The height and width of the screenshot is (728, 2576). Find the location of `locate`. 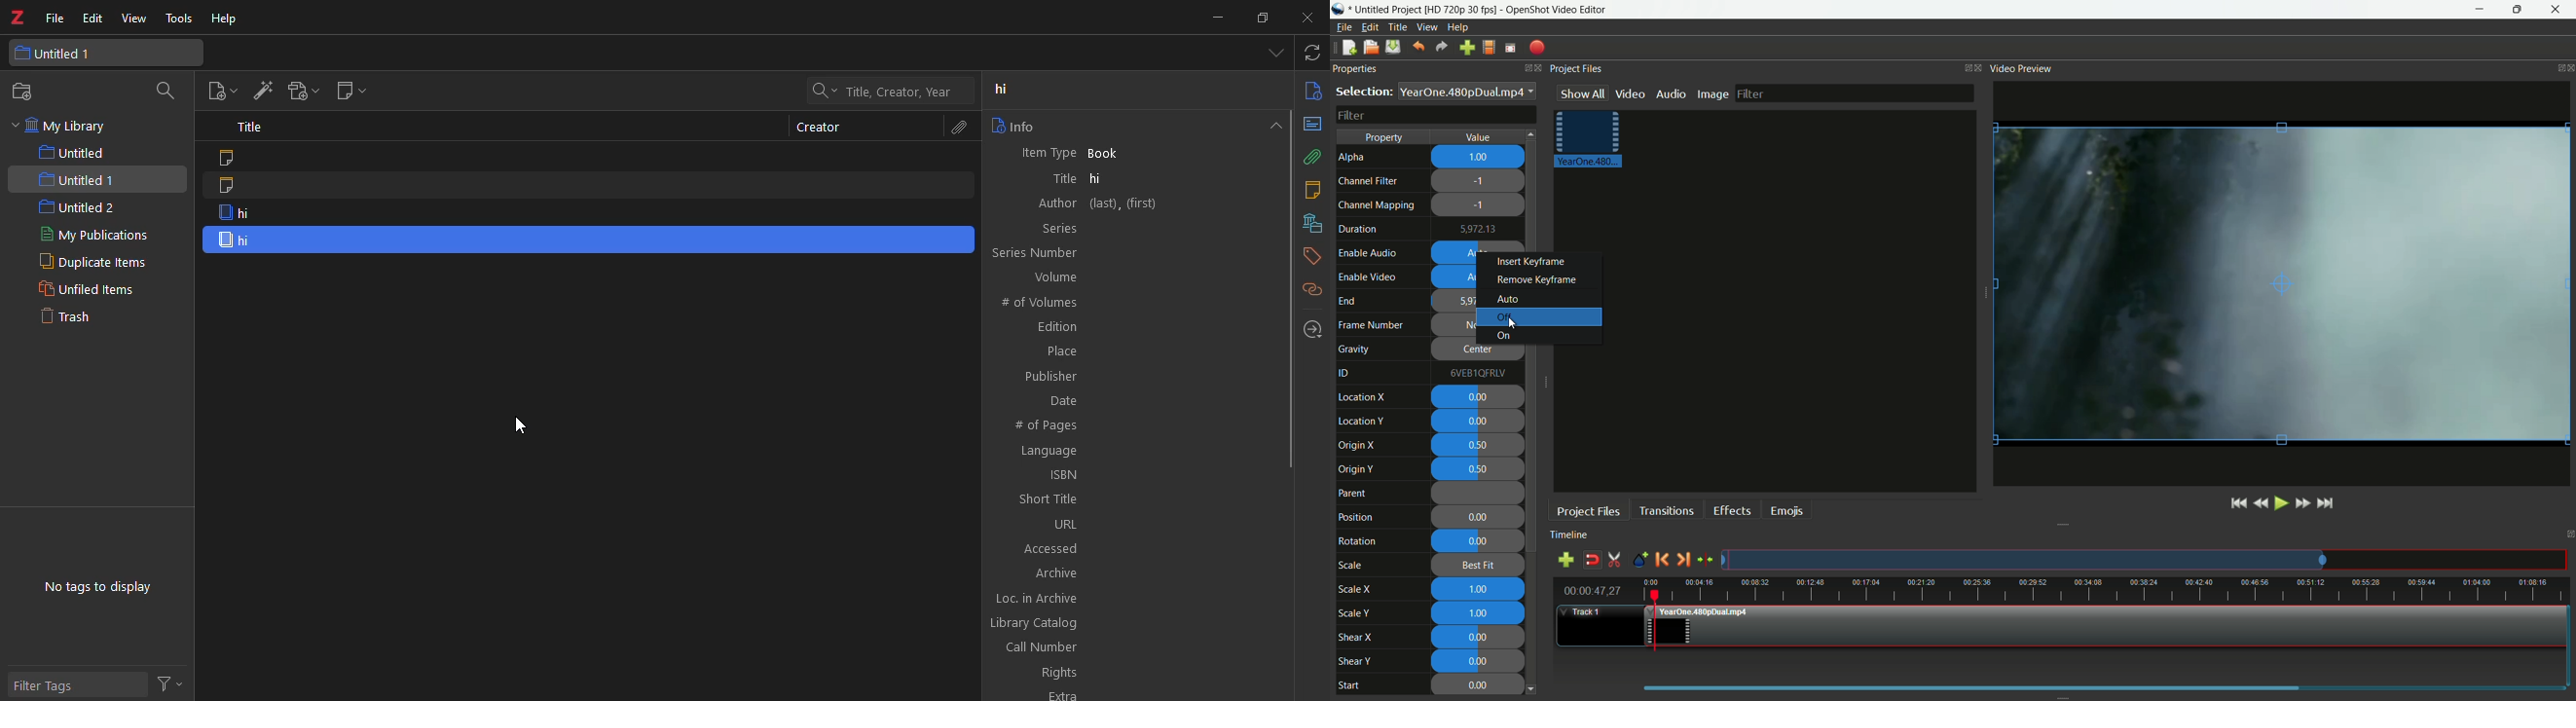

locate is located at coordinates (1315, 329).